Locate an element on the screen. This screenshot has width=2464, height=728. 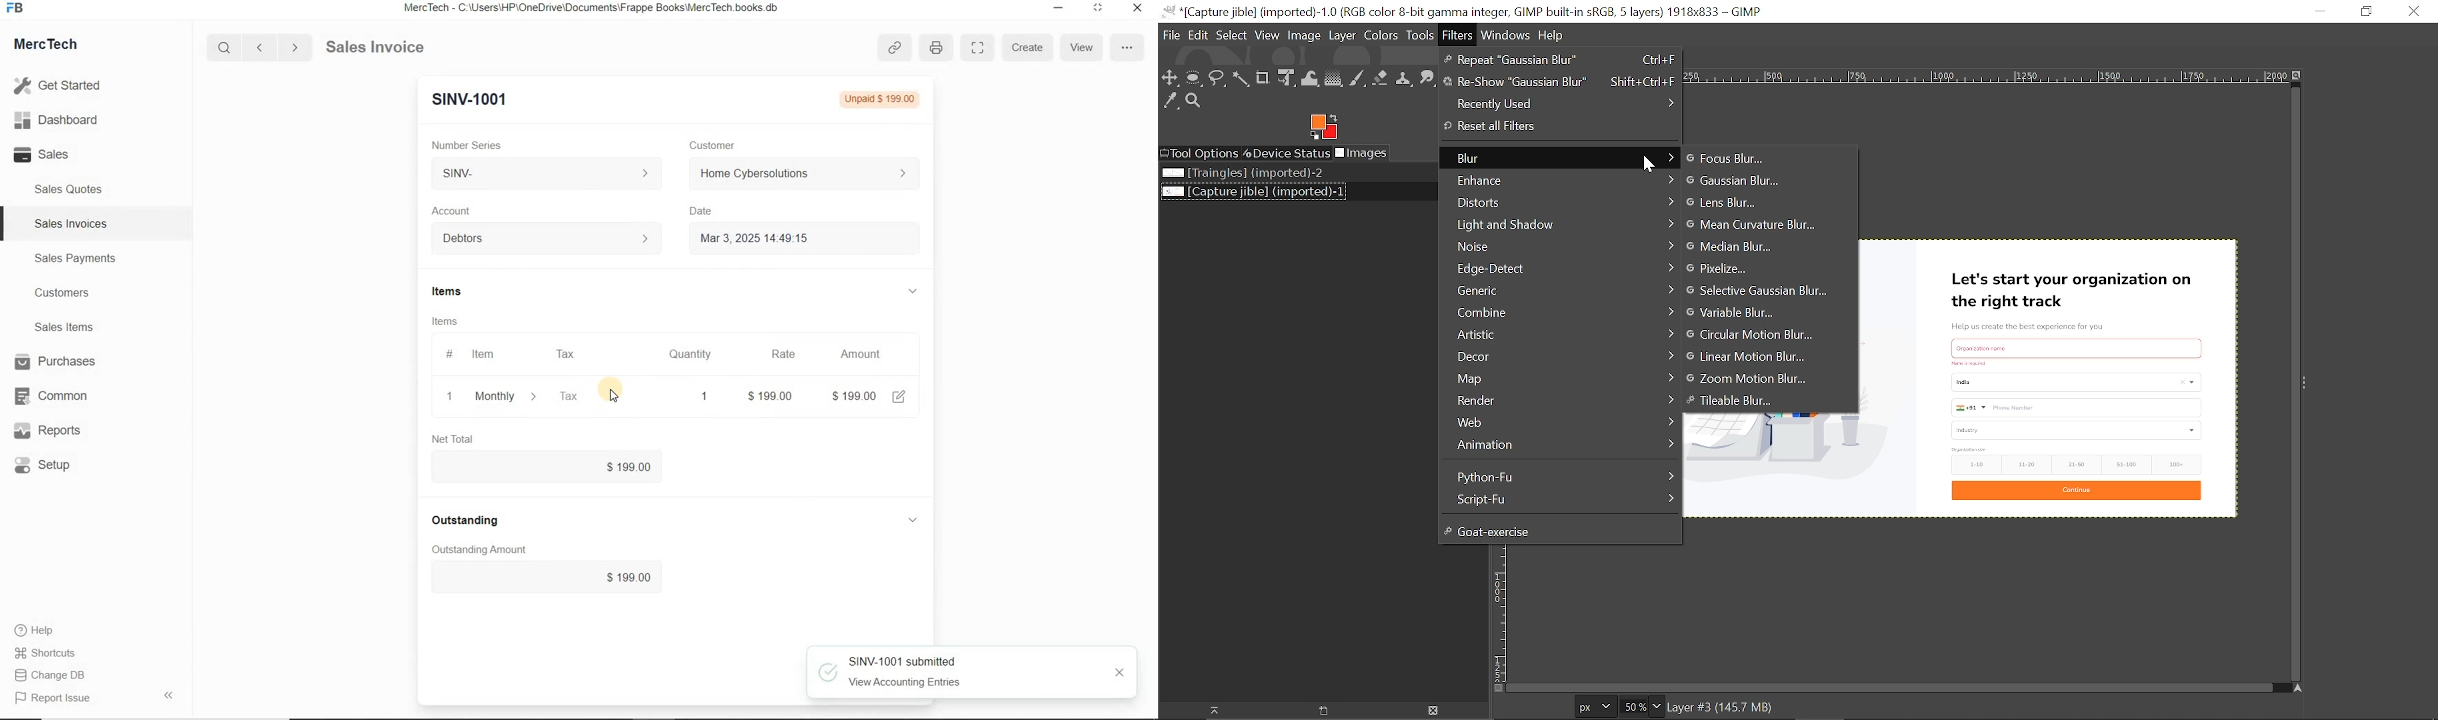
Search is located at coordinates (226, 48).